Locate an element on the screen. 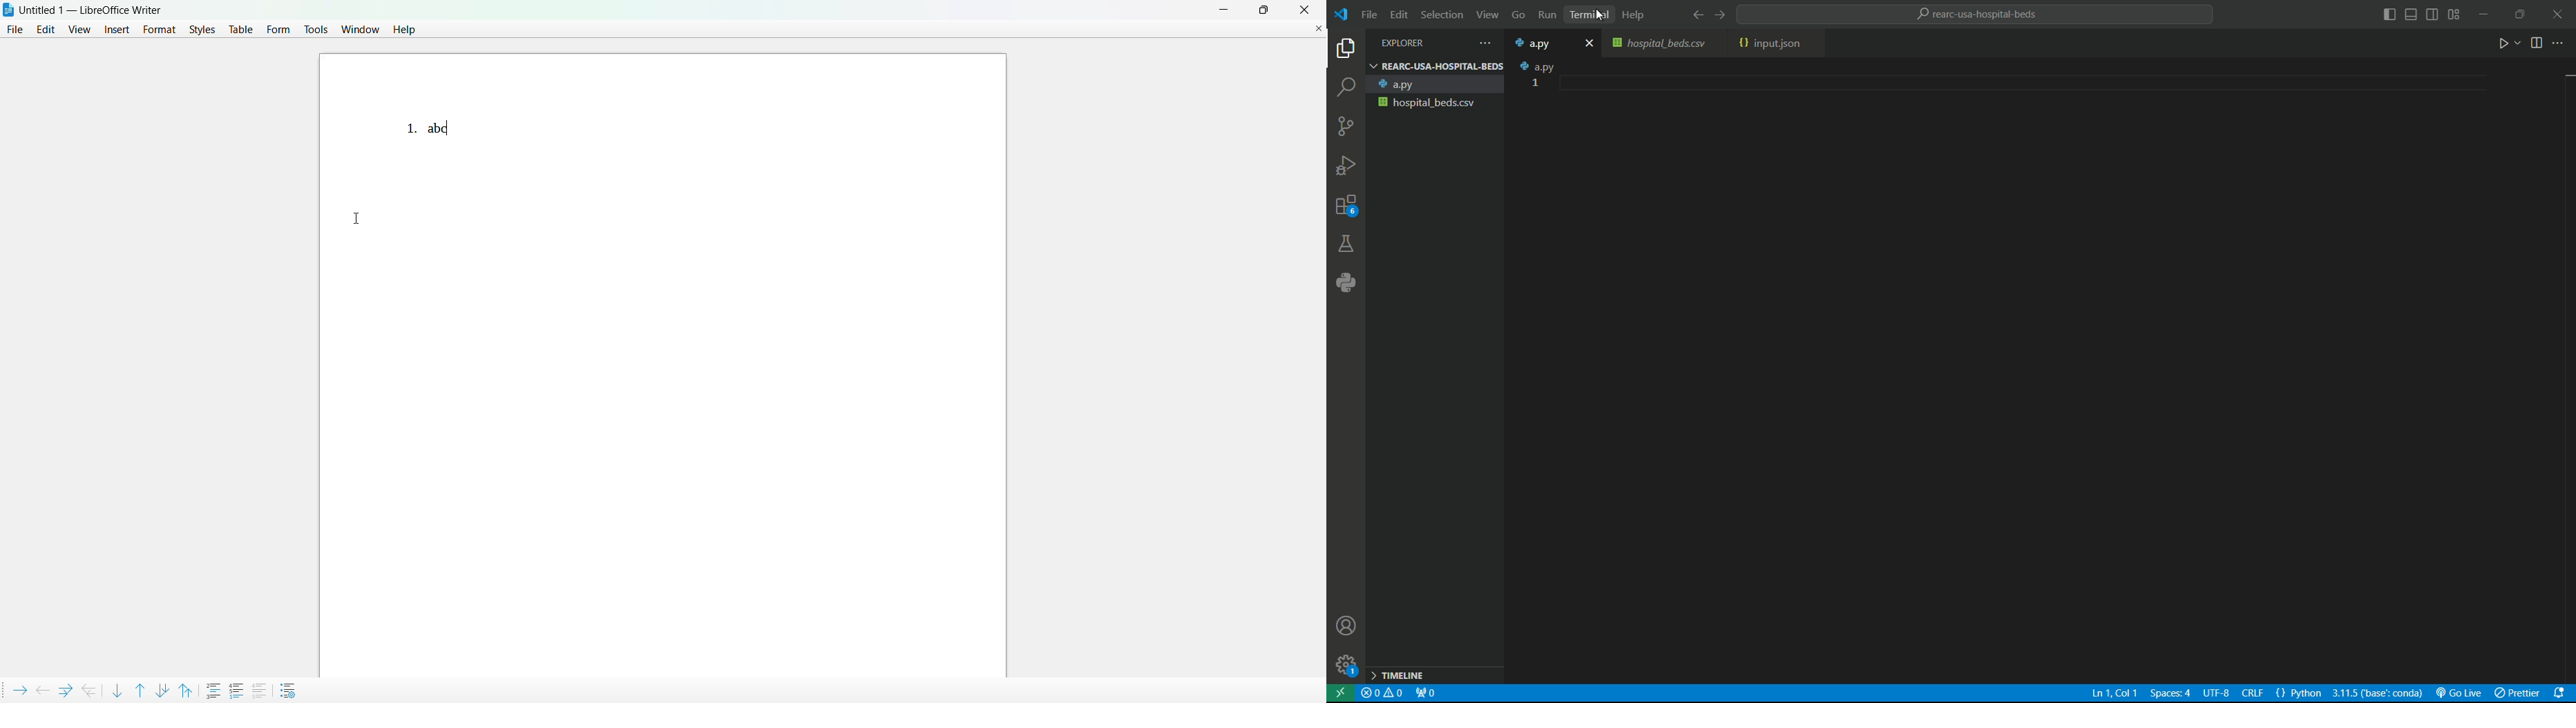 This screenshot has width=2576, height=728. promote outline level is located at coordinates (40, 688).